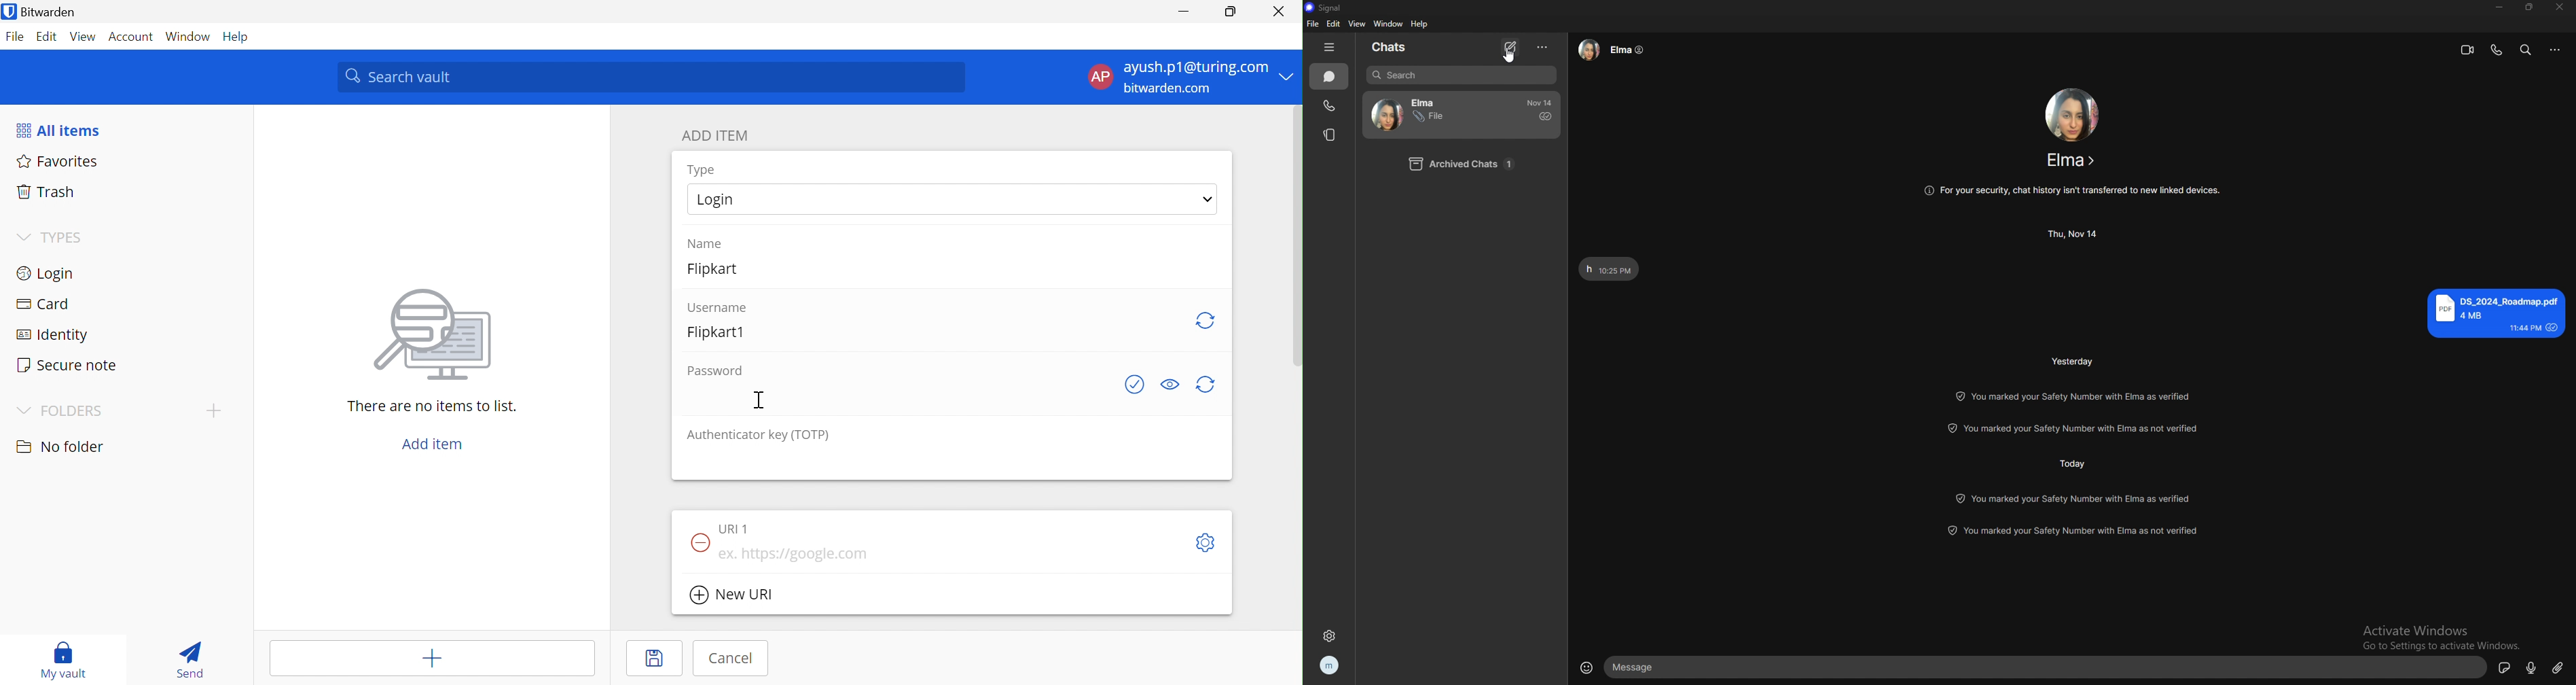  What do you see at coordinates (44, 36) in the screenshot?
I see `Edit` at bounding box center [44, 36].